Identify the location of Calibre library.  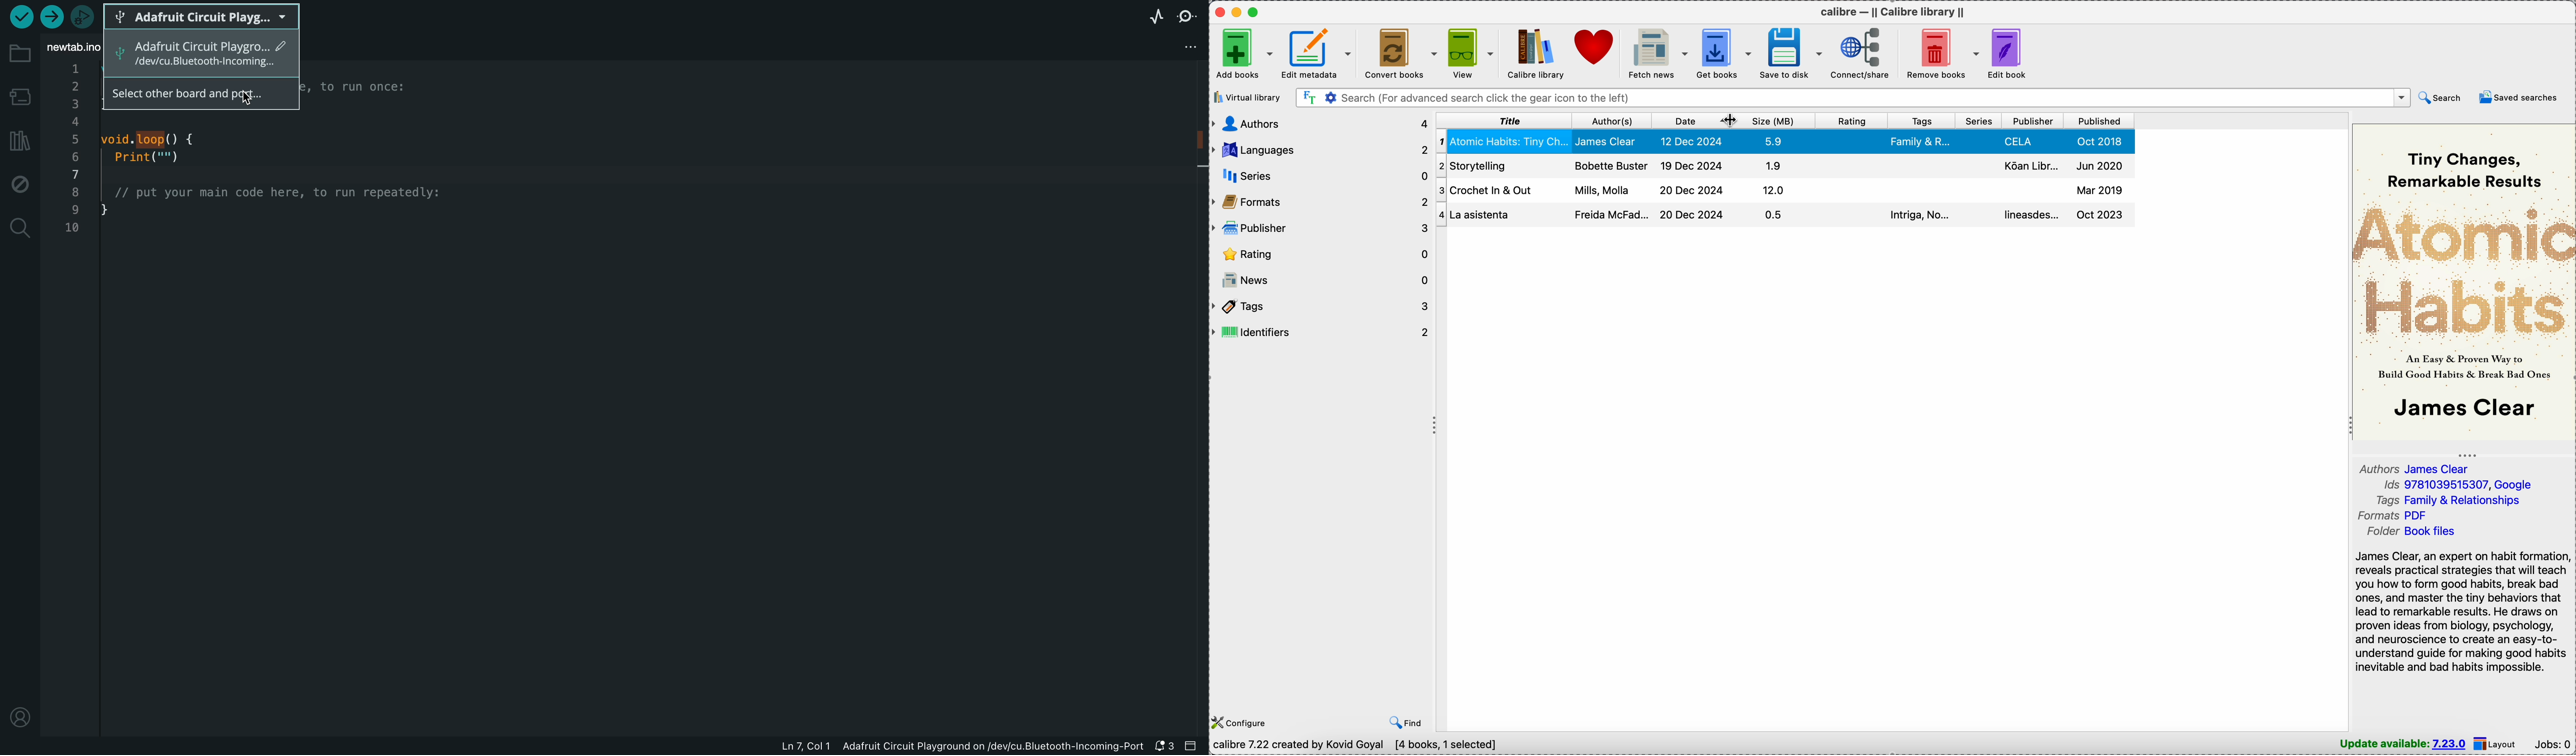
(1533, 52).